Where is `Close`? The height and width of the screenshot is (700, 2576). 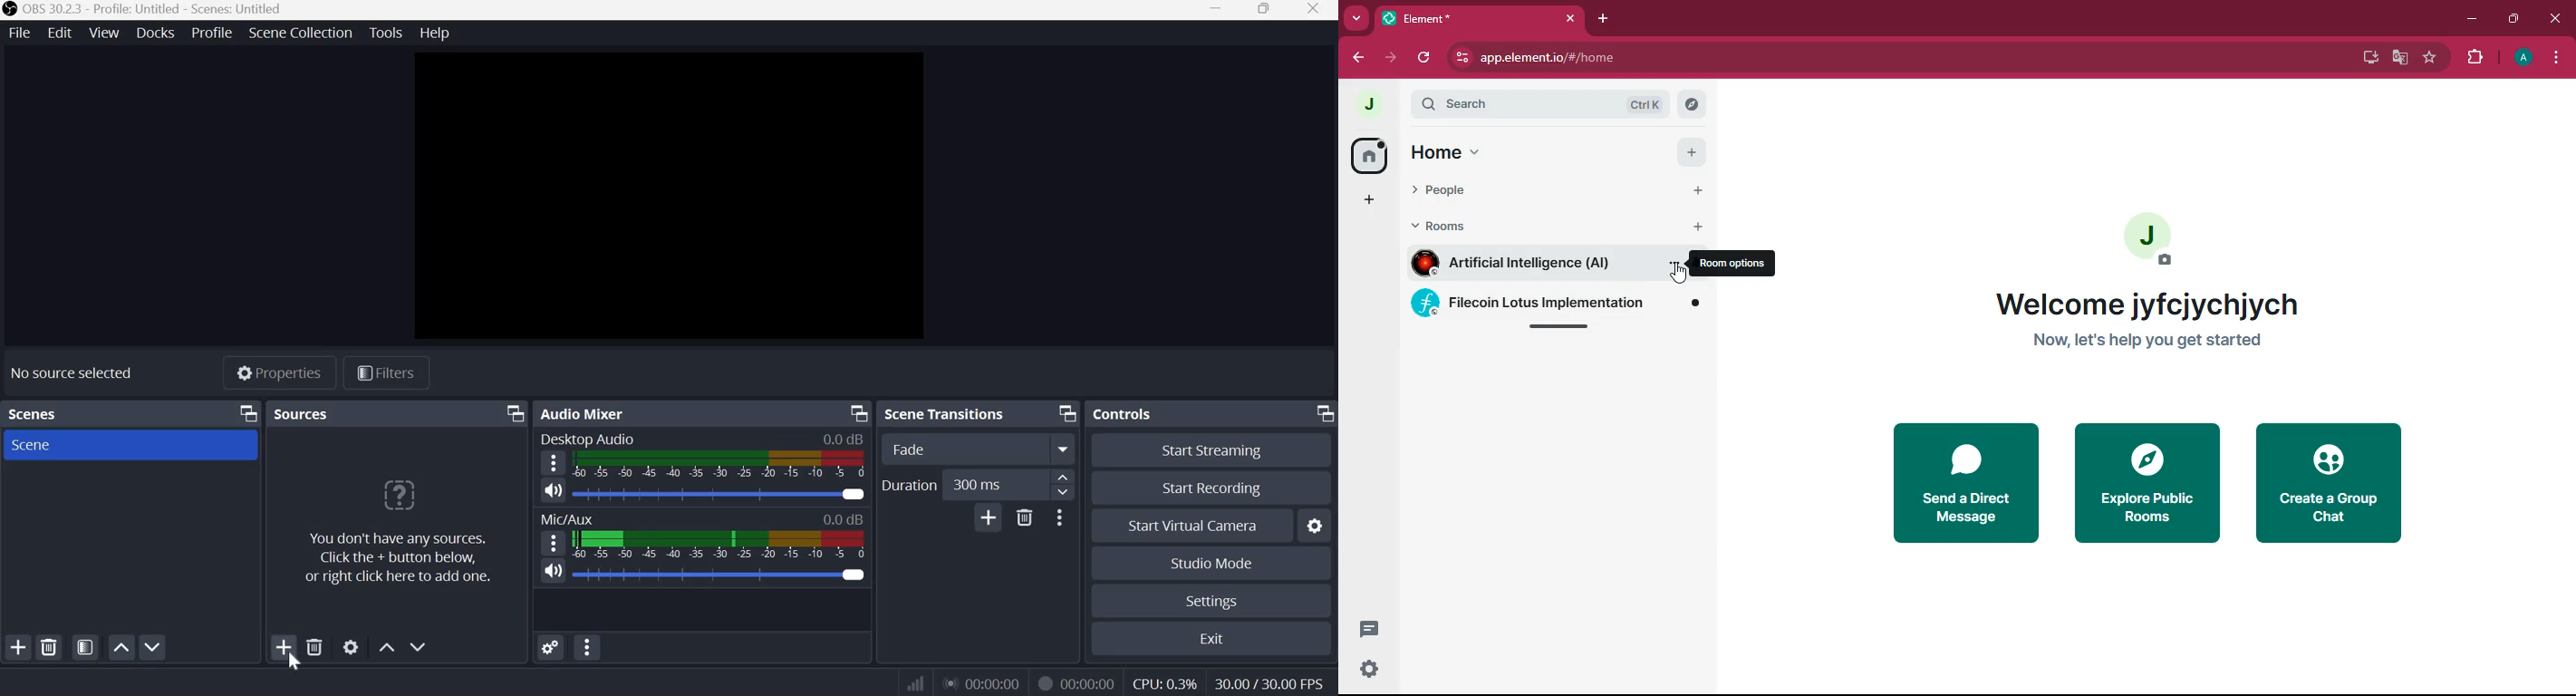
Close is located at coordinates (1315, 10).